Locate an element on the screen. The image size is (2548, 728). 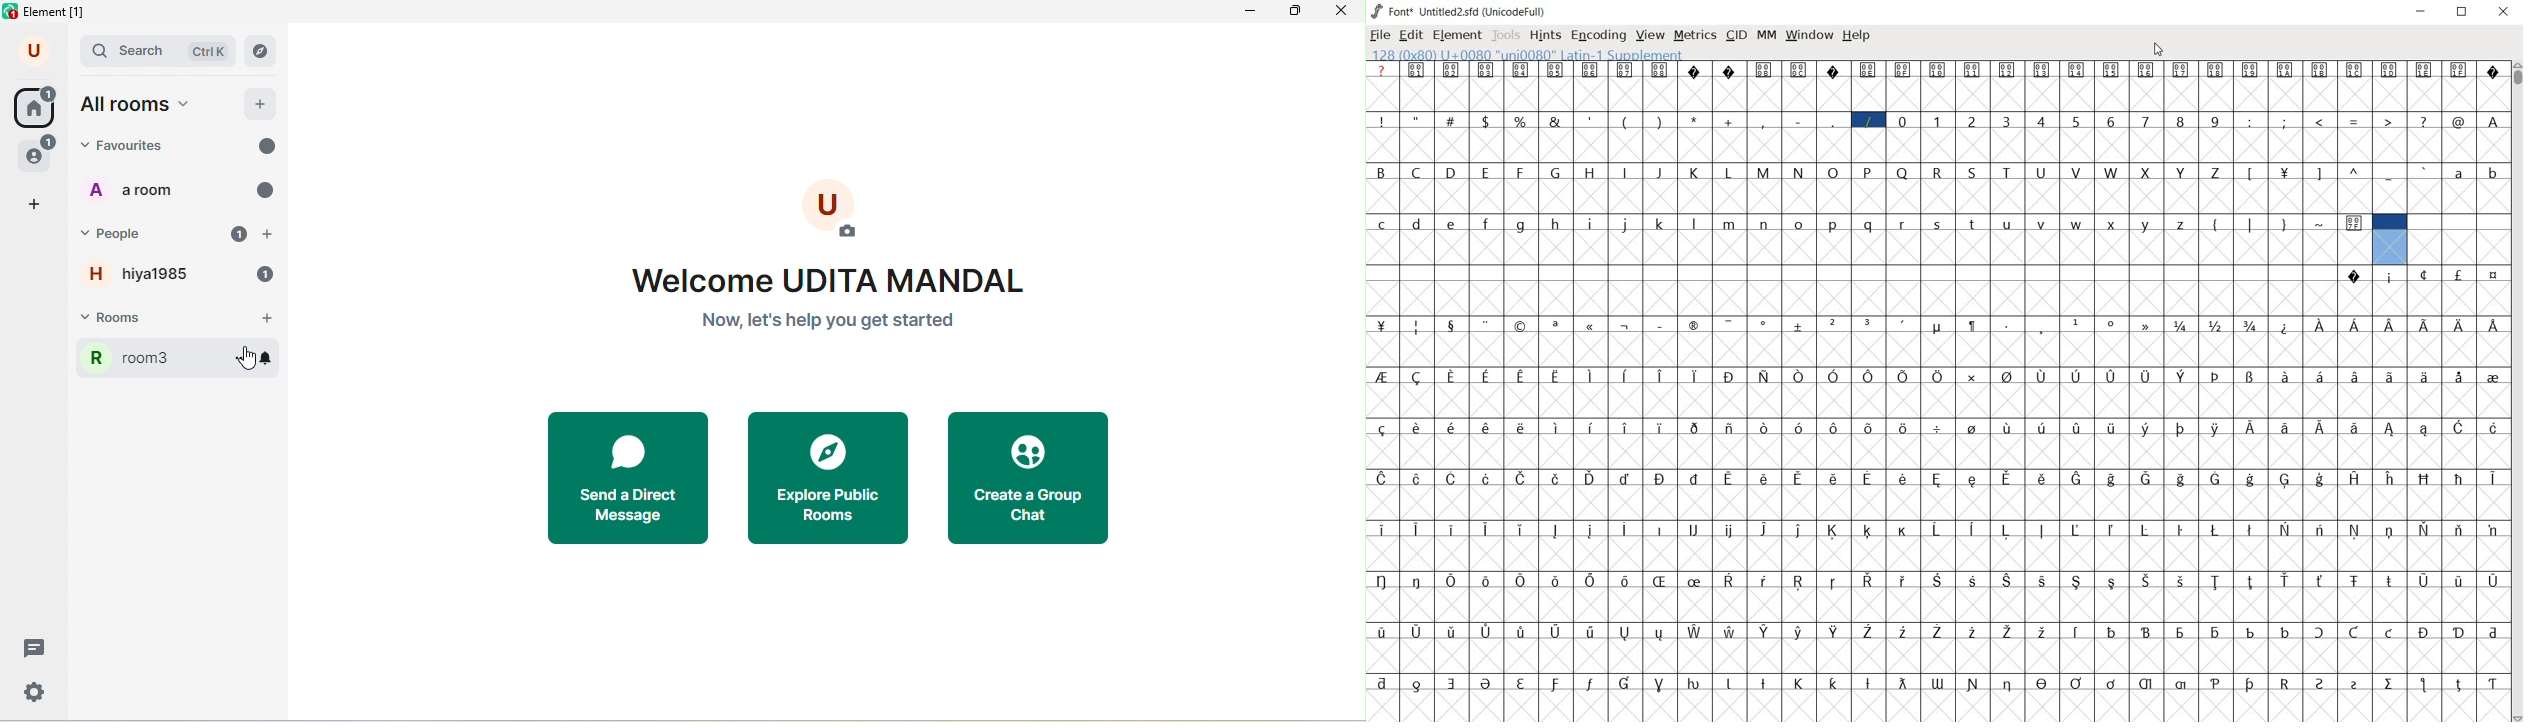
Symbol is located at coordinates (1730, 530).